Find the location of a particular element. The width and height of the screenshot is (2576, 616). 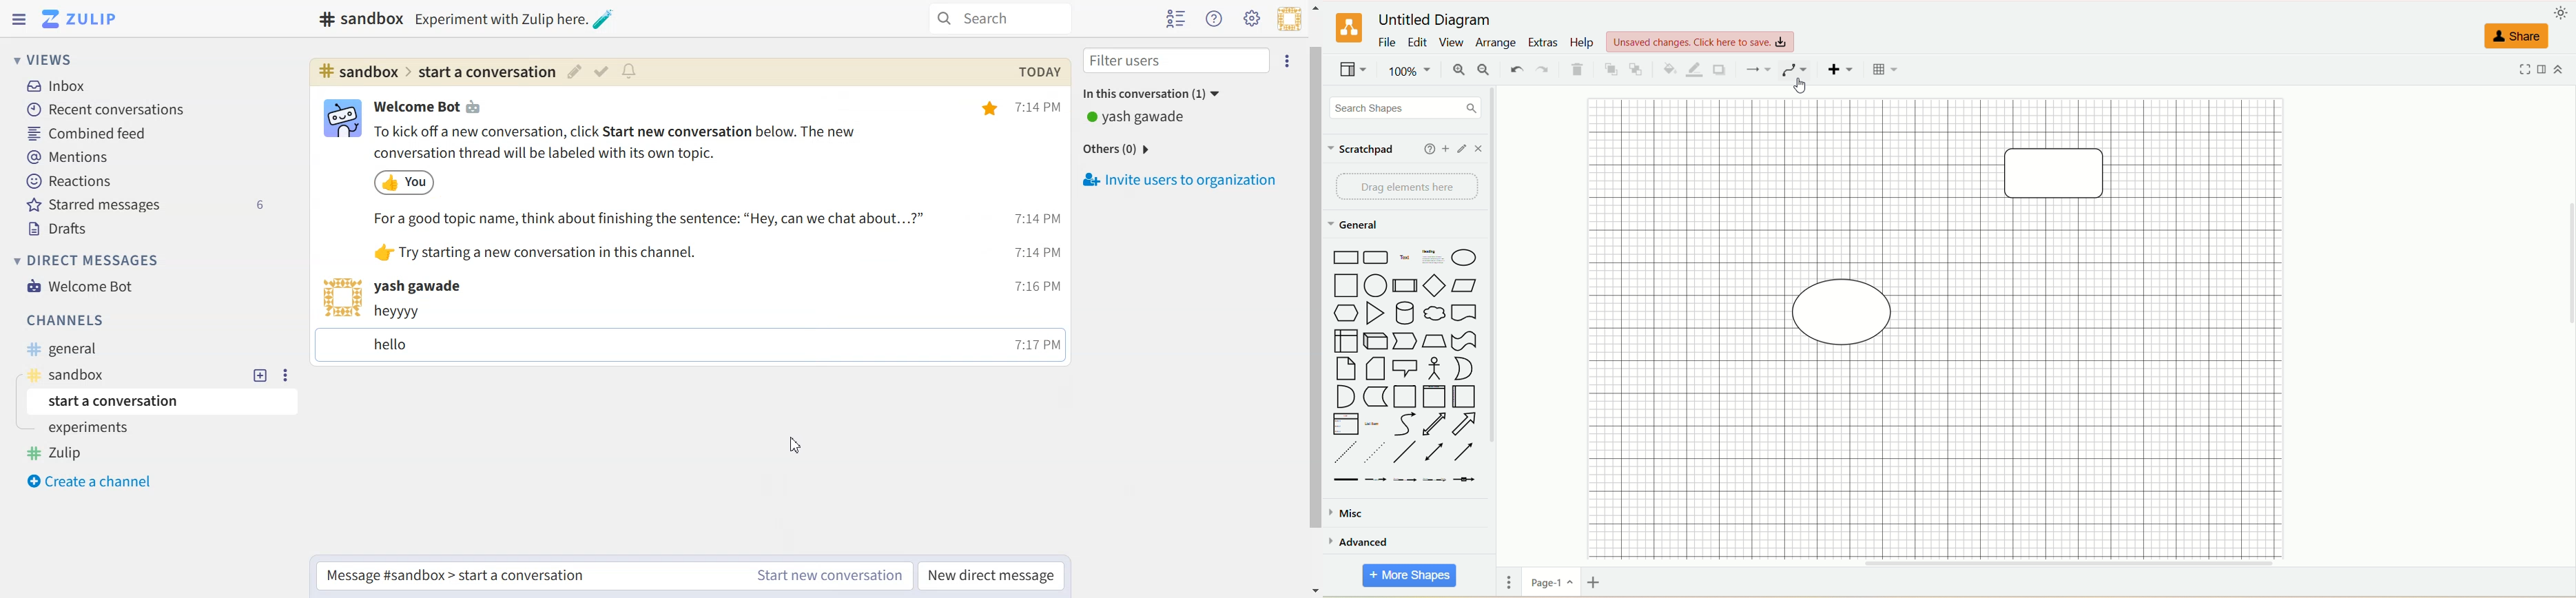

 is located at coordinates (568, 251).